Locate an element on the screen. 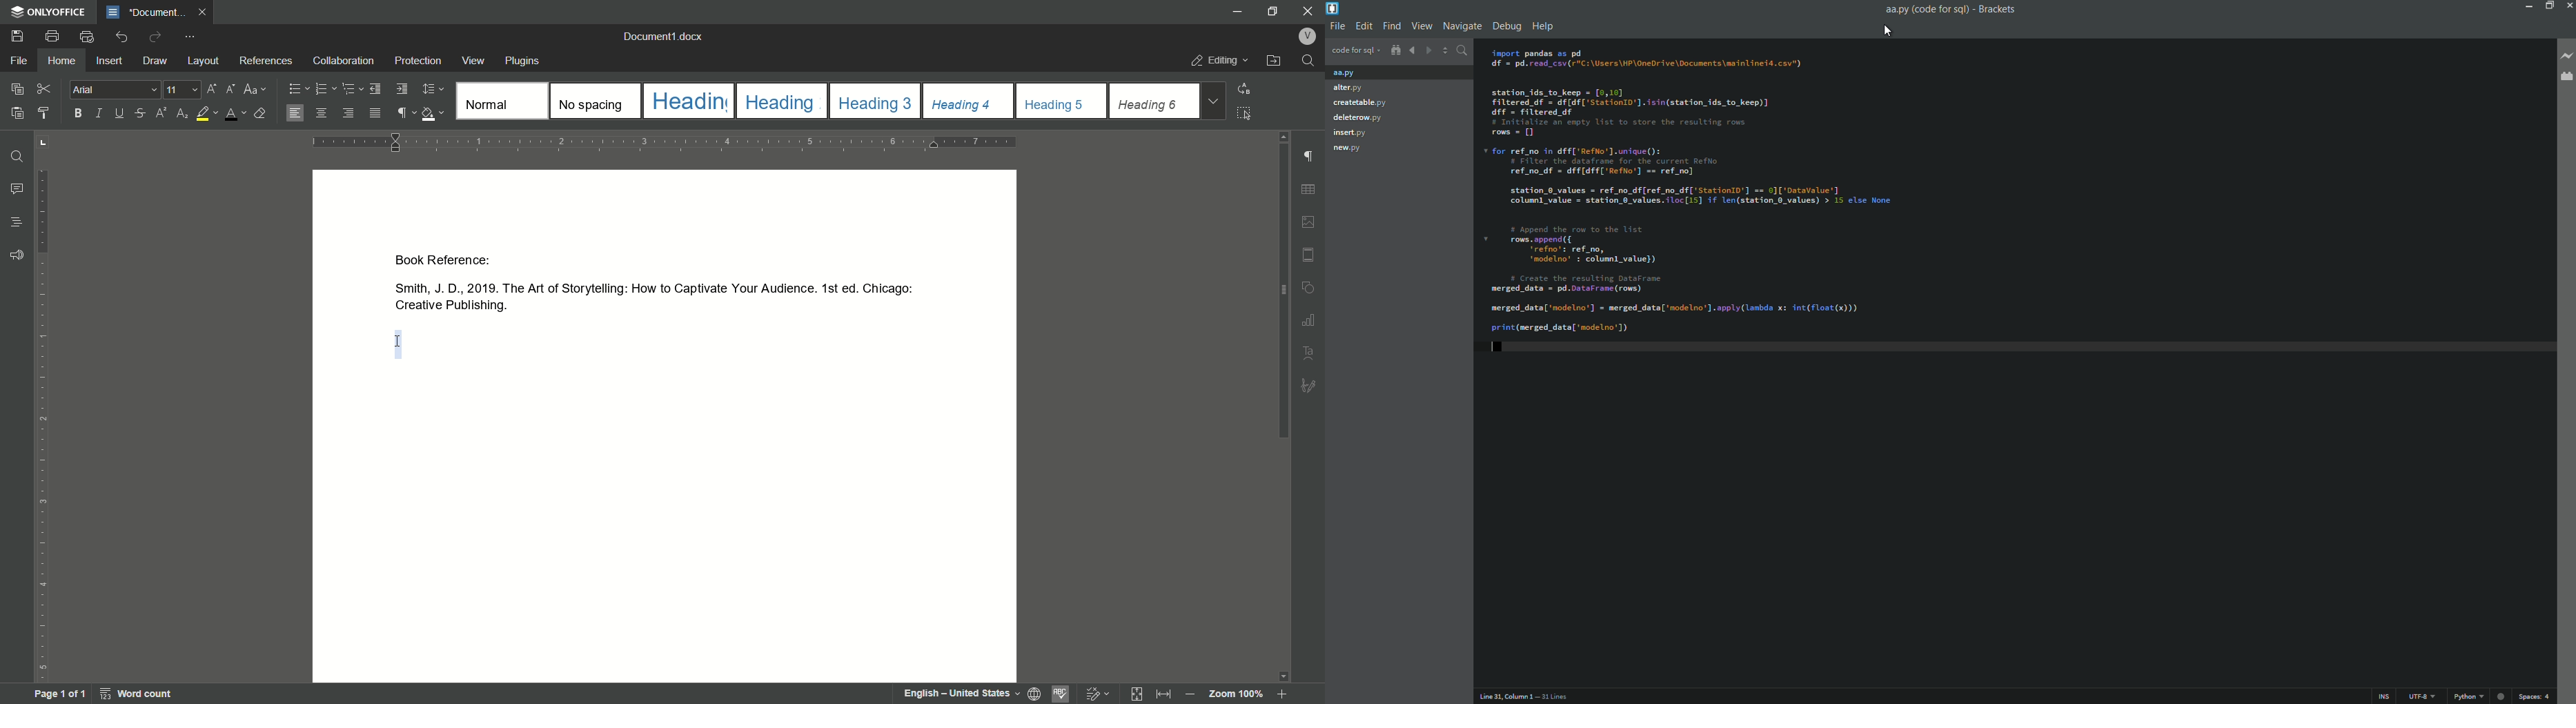  slide is located at coordinates (1308, 253).